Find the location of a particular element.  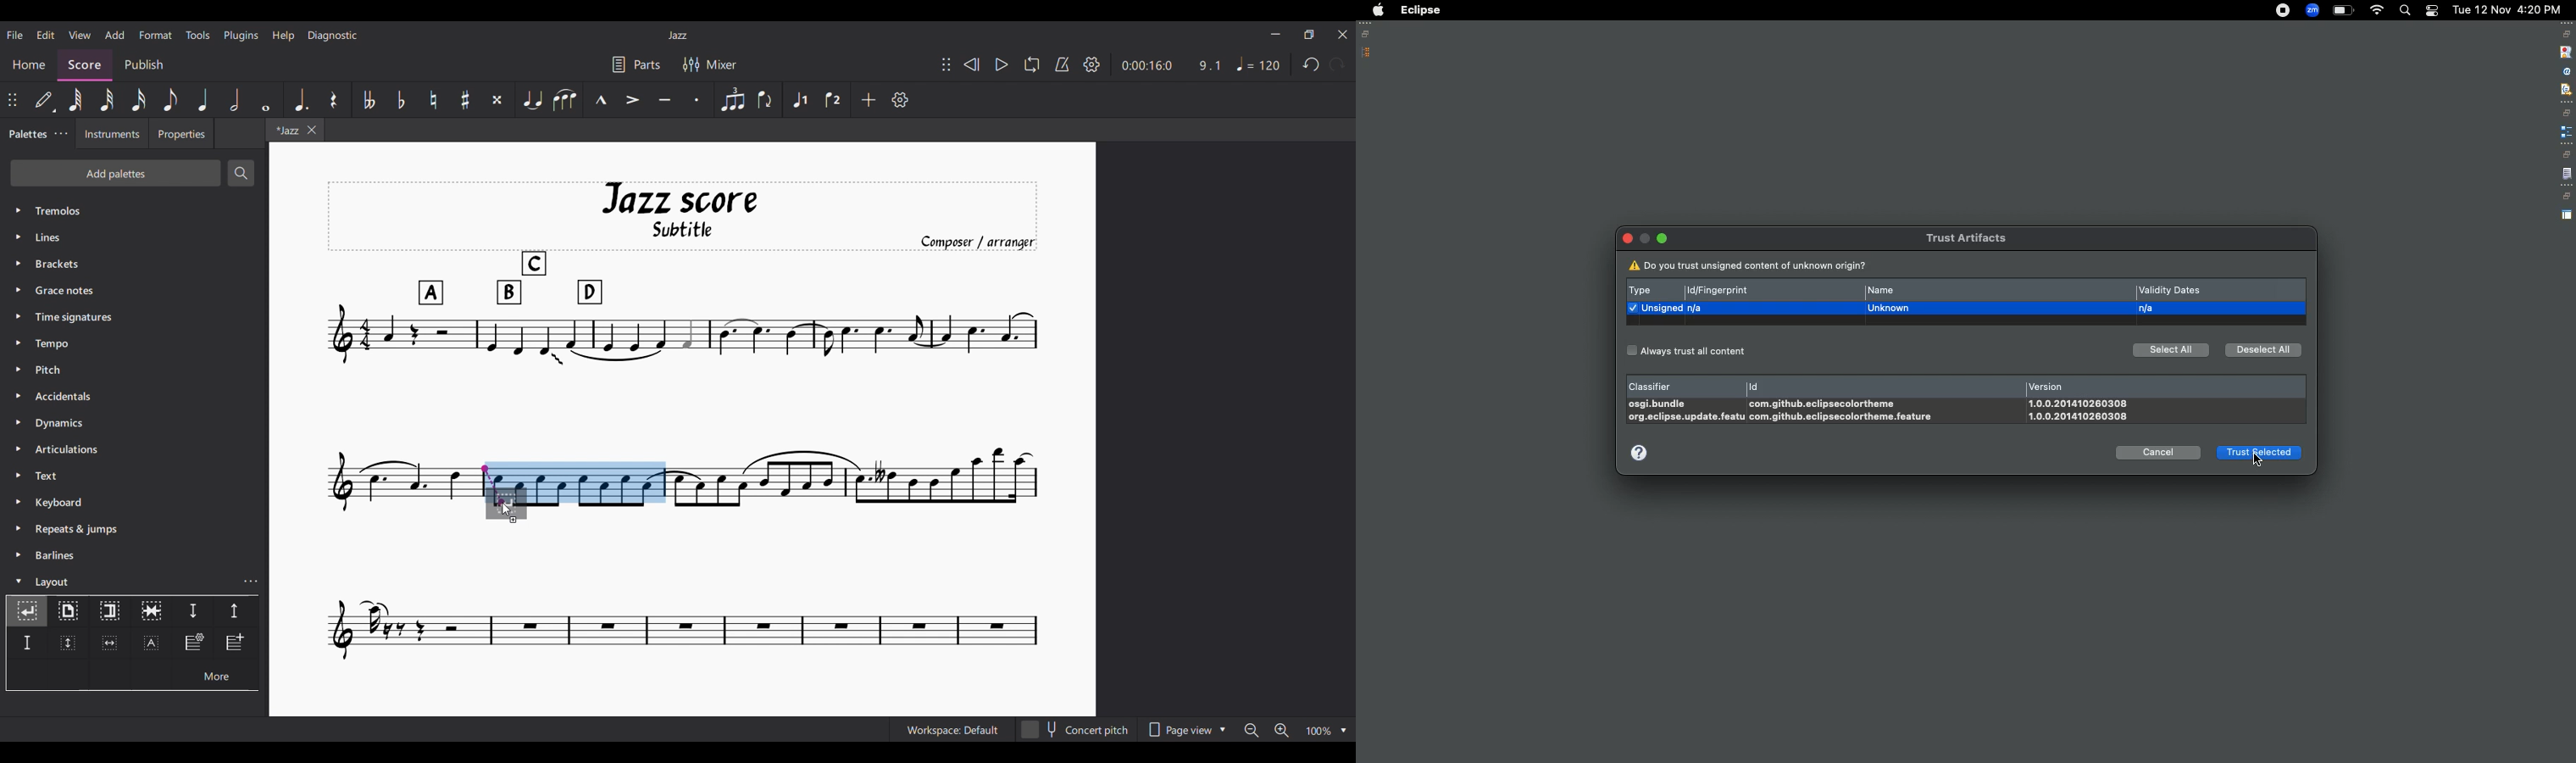

Do you trust unassigned content of unknown origin? is located at coordinates (1752, 266).